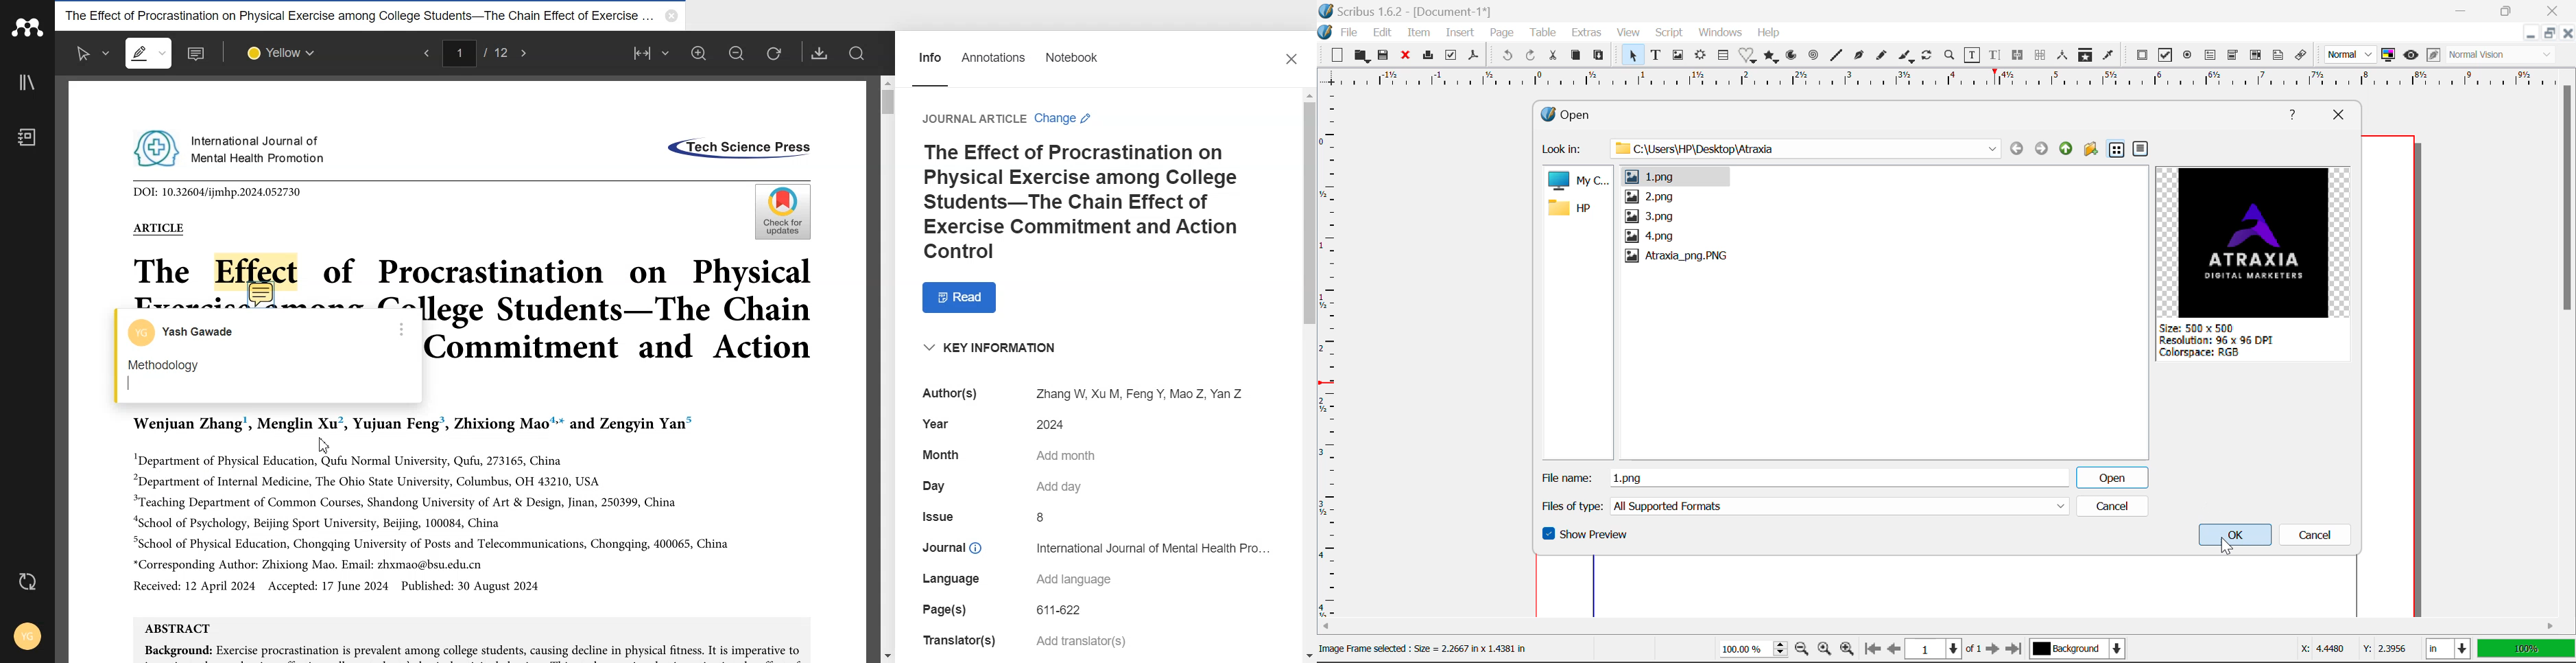 This screenshot has height=672, width=2576. Describe the element at coordinates (284, 54) in the screenshot. I see `Select colour` at that location.